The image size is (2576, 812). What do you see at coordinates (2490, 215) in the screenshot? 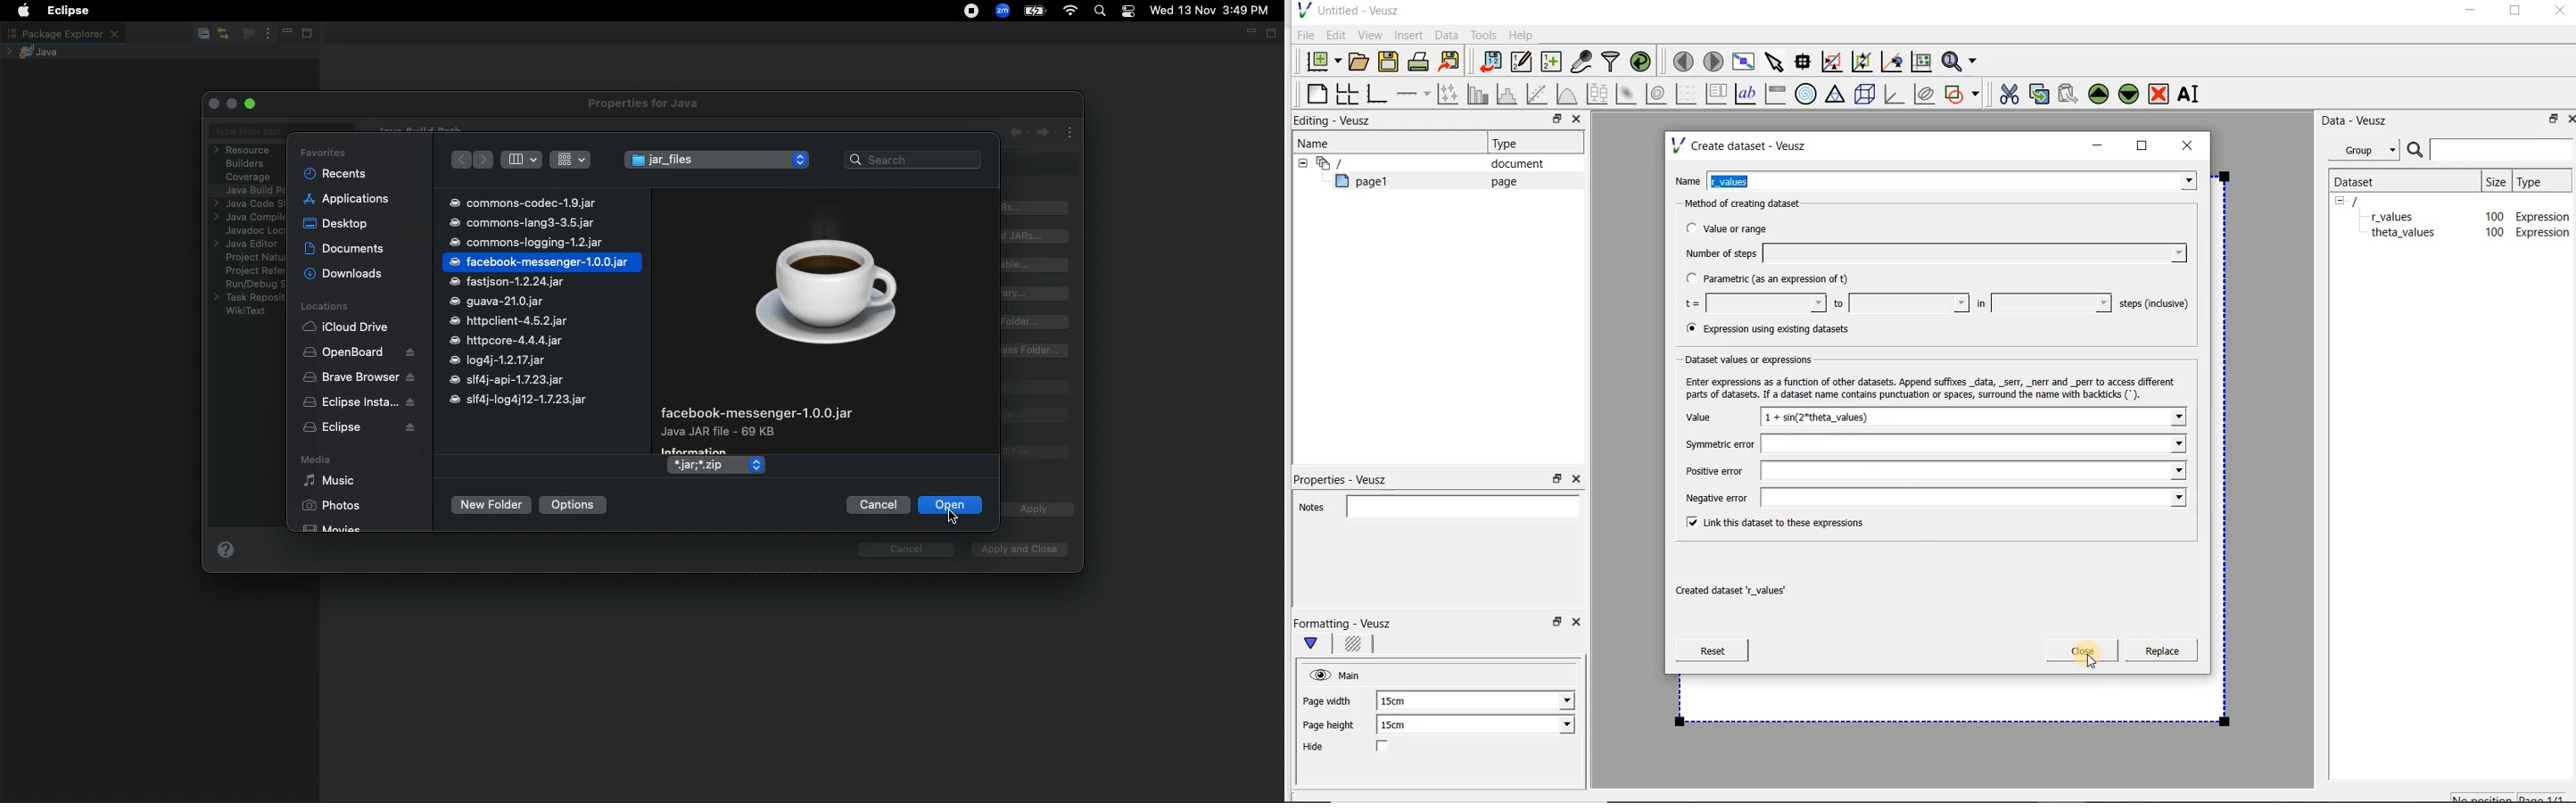
I see `100` at bounding box center [2490, 215].